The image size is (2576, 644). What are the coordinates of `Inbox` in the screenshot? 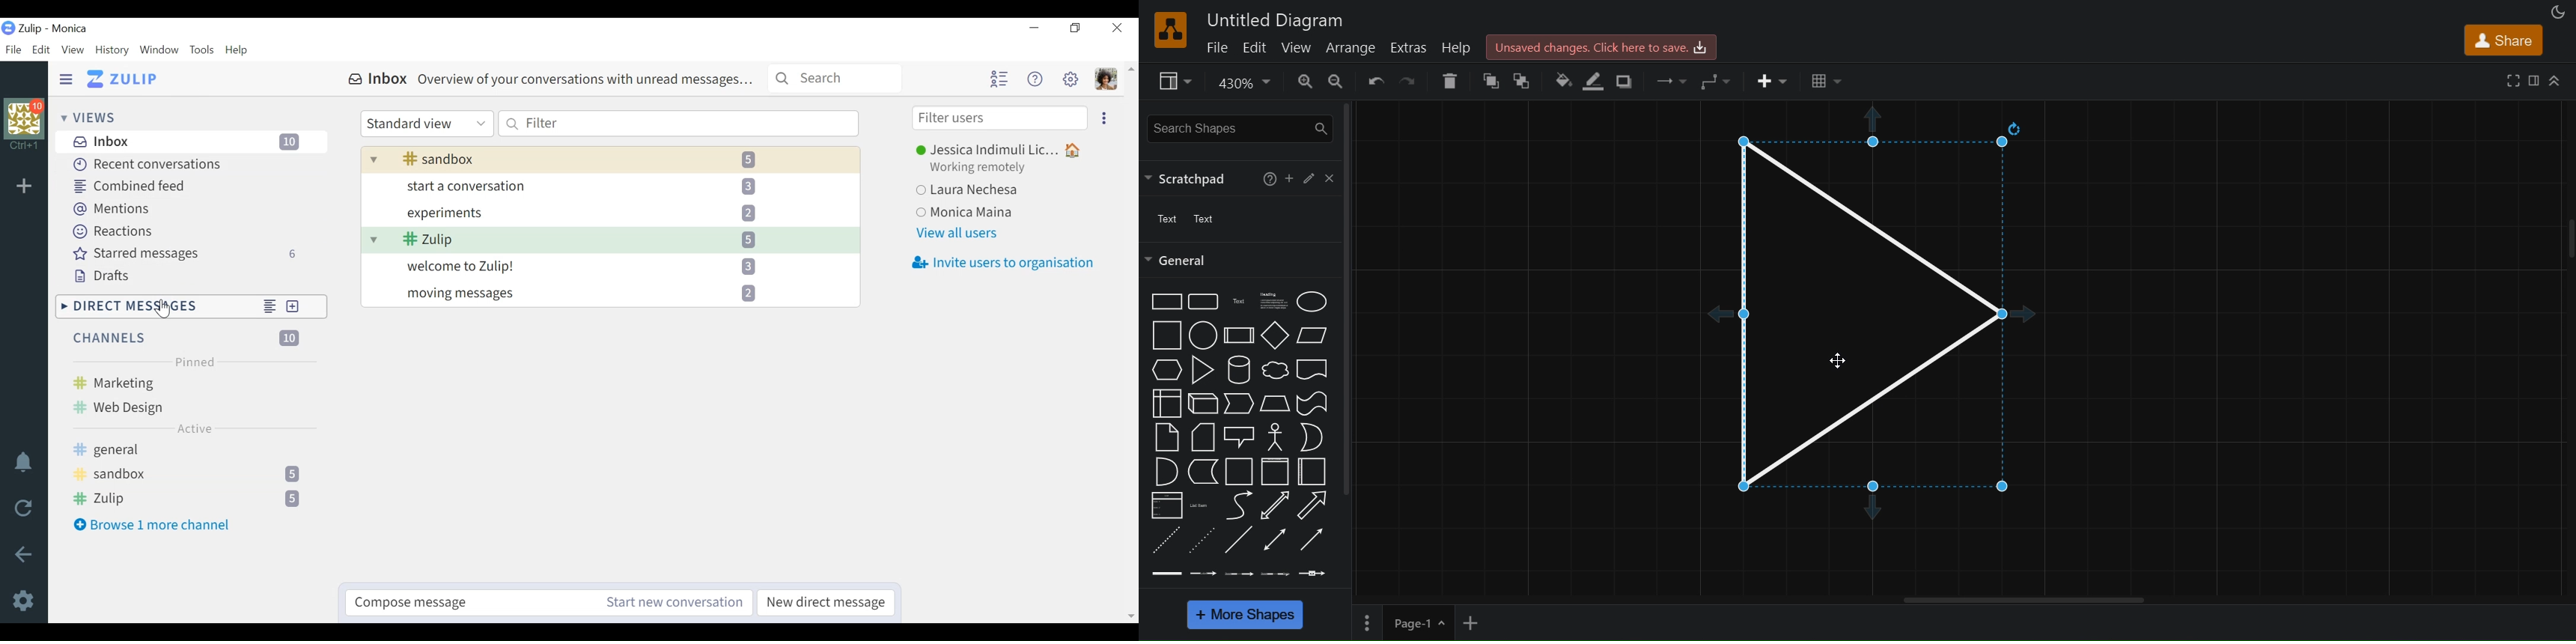 It's located at (190, 142).